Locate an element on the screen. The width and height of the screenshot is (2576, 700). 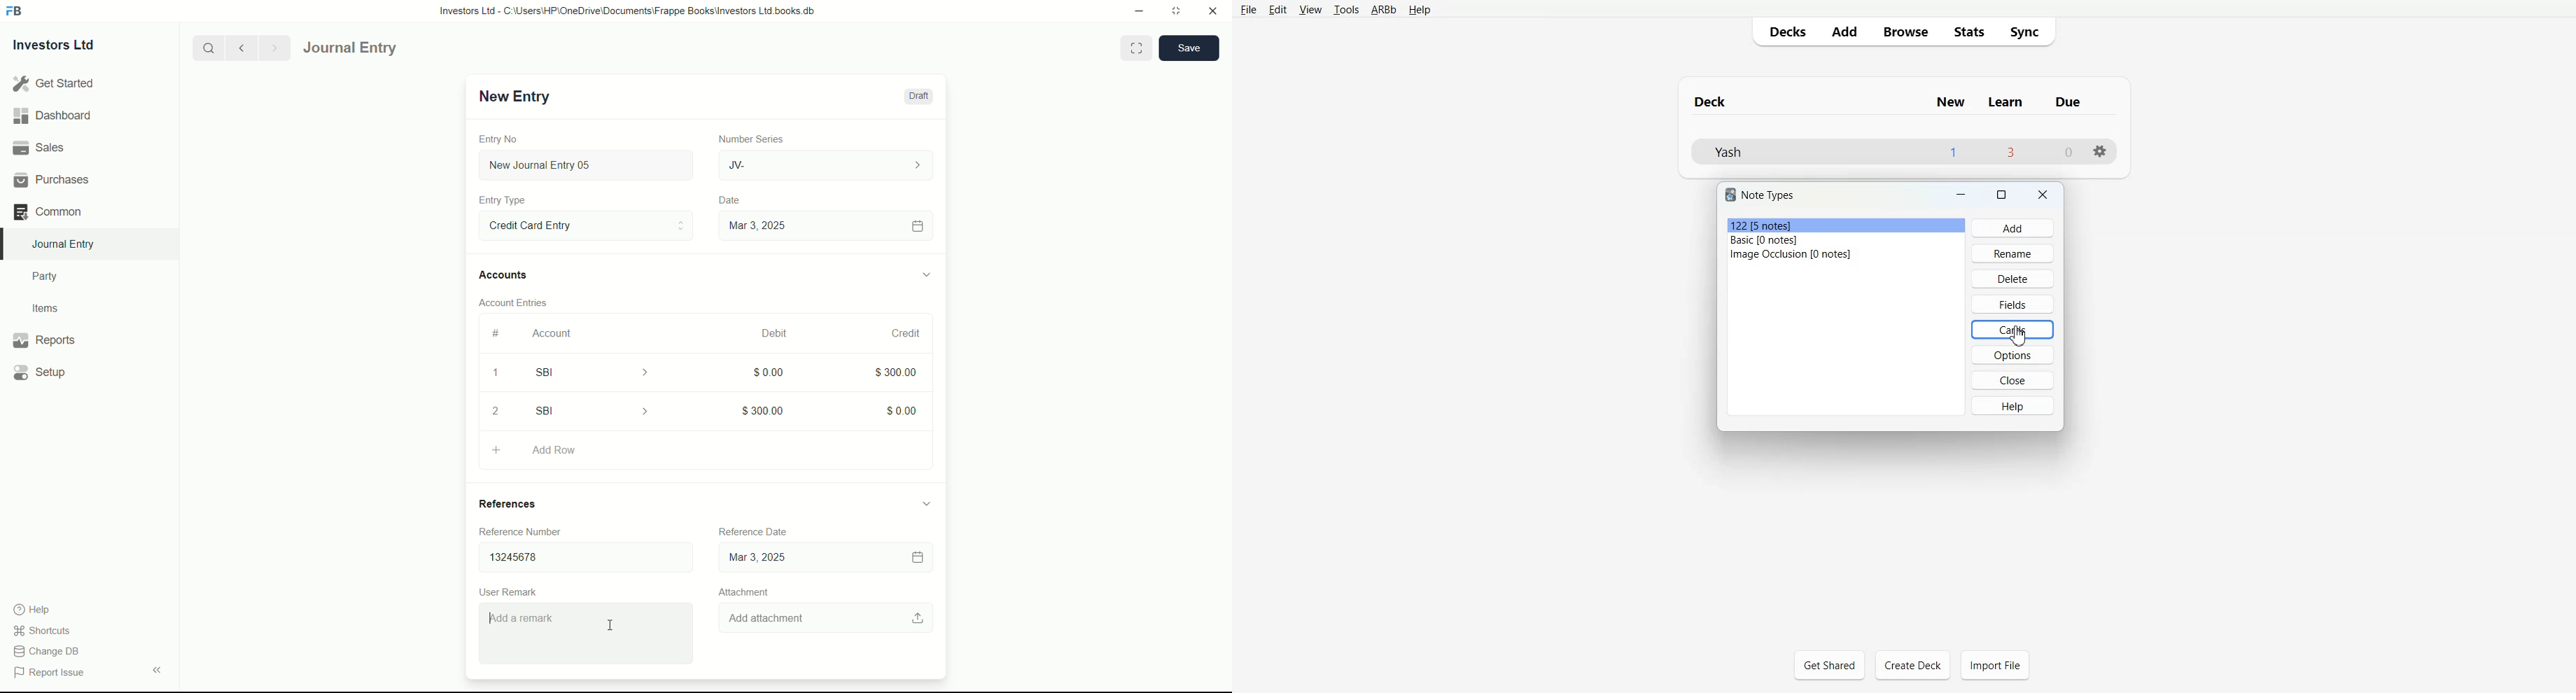
save is located at coordinates (1190, 48).